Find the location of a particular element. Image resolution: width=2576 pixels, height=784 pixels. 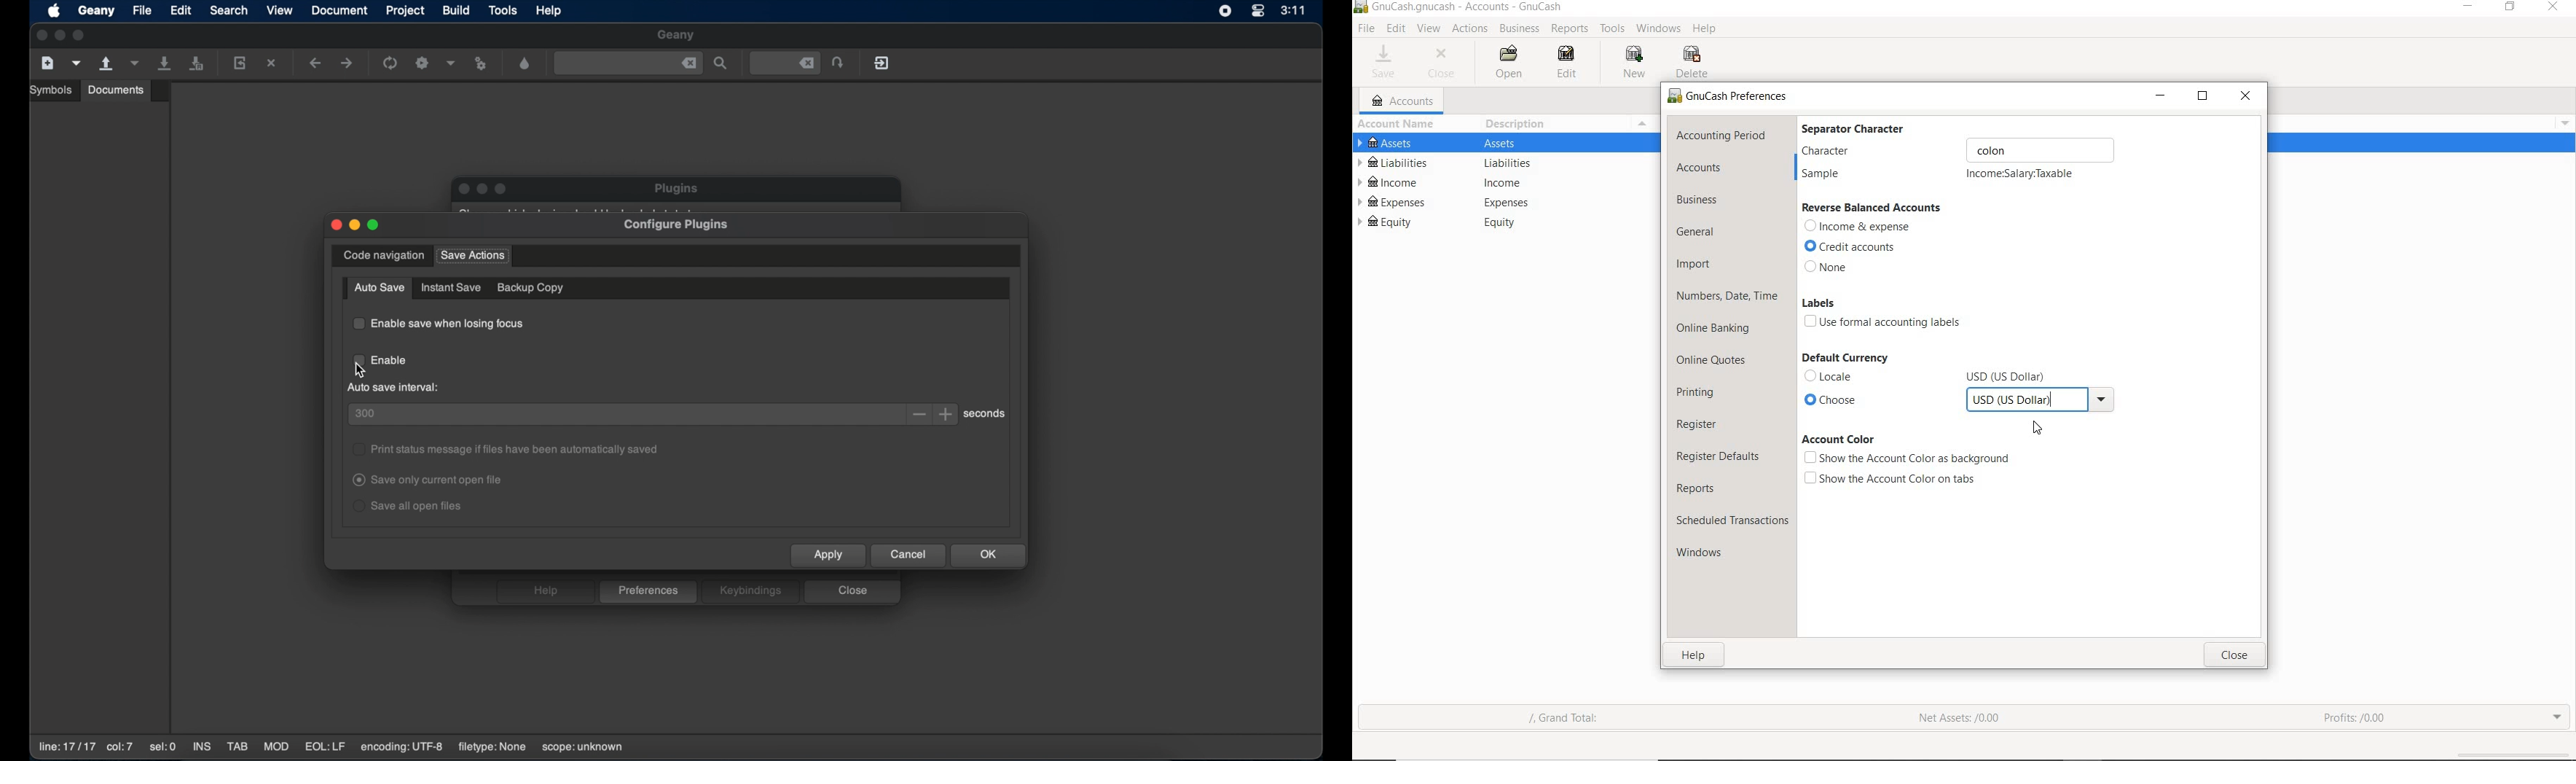

USD (US DOLLAR) SELECTED is located at coordinates (2043, 401).